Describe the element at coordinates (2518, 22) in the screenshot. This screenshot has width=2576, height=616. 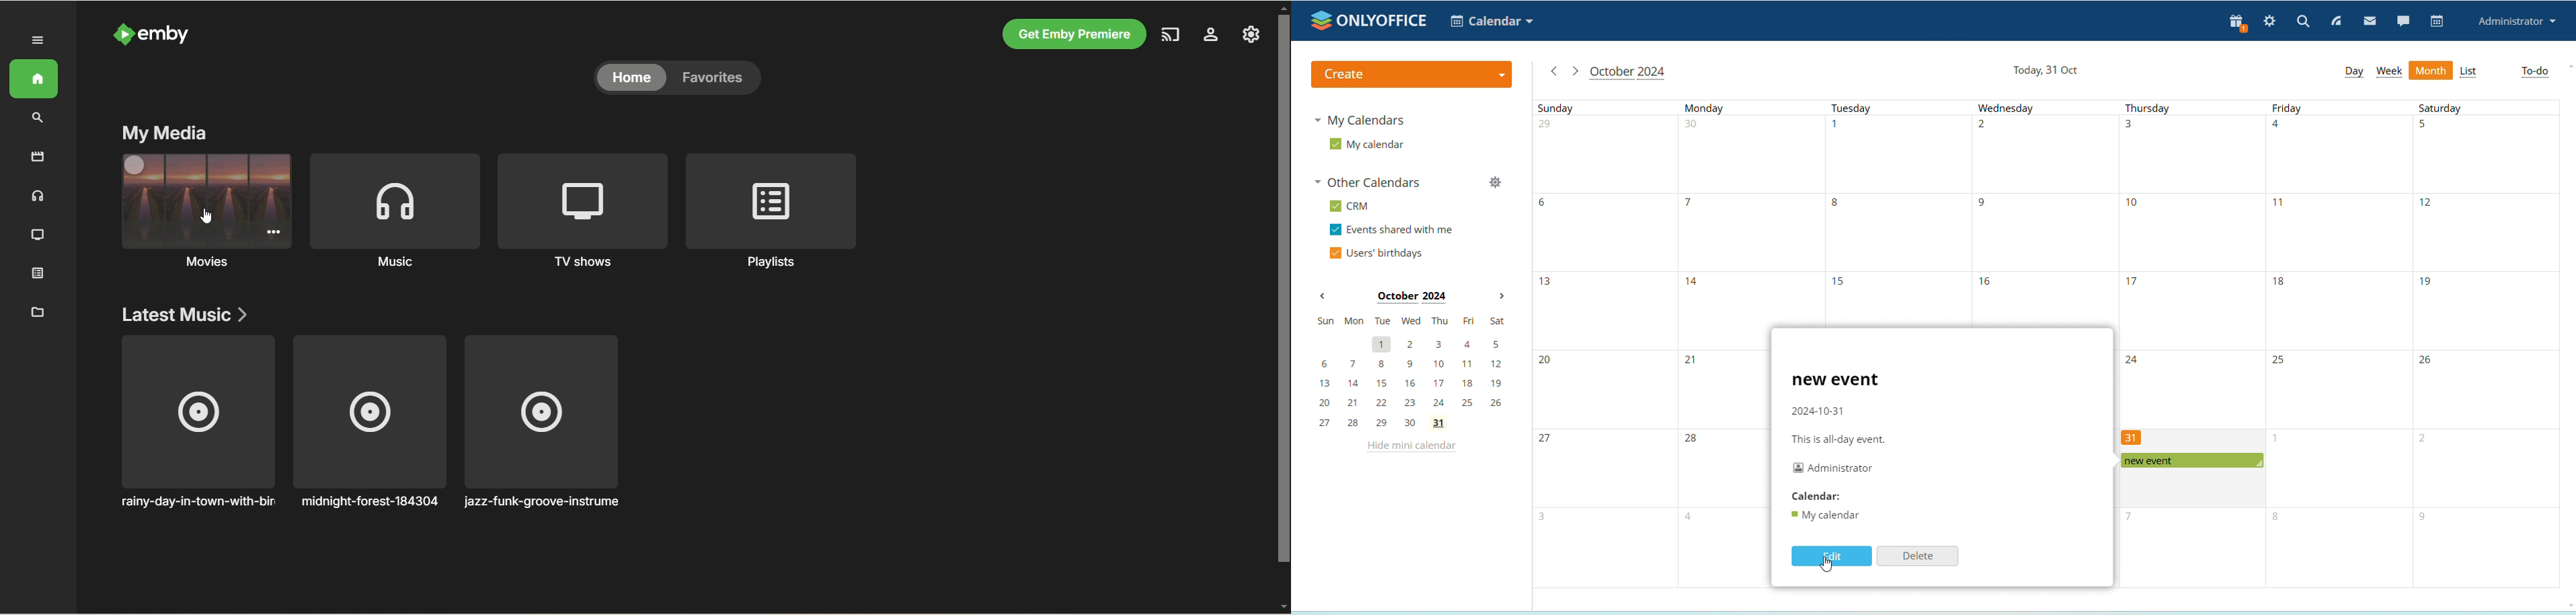
I see `administrator` at that location.